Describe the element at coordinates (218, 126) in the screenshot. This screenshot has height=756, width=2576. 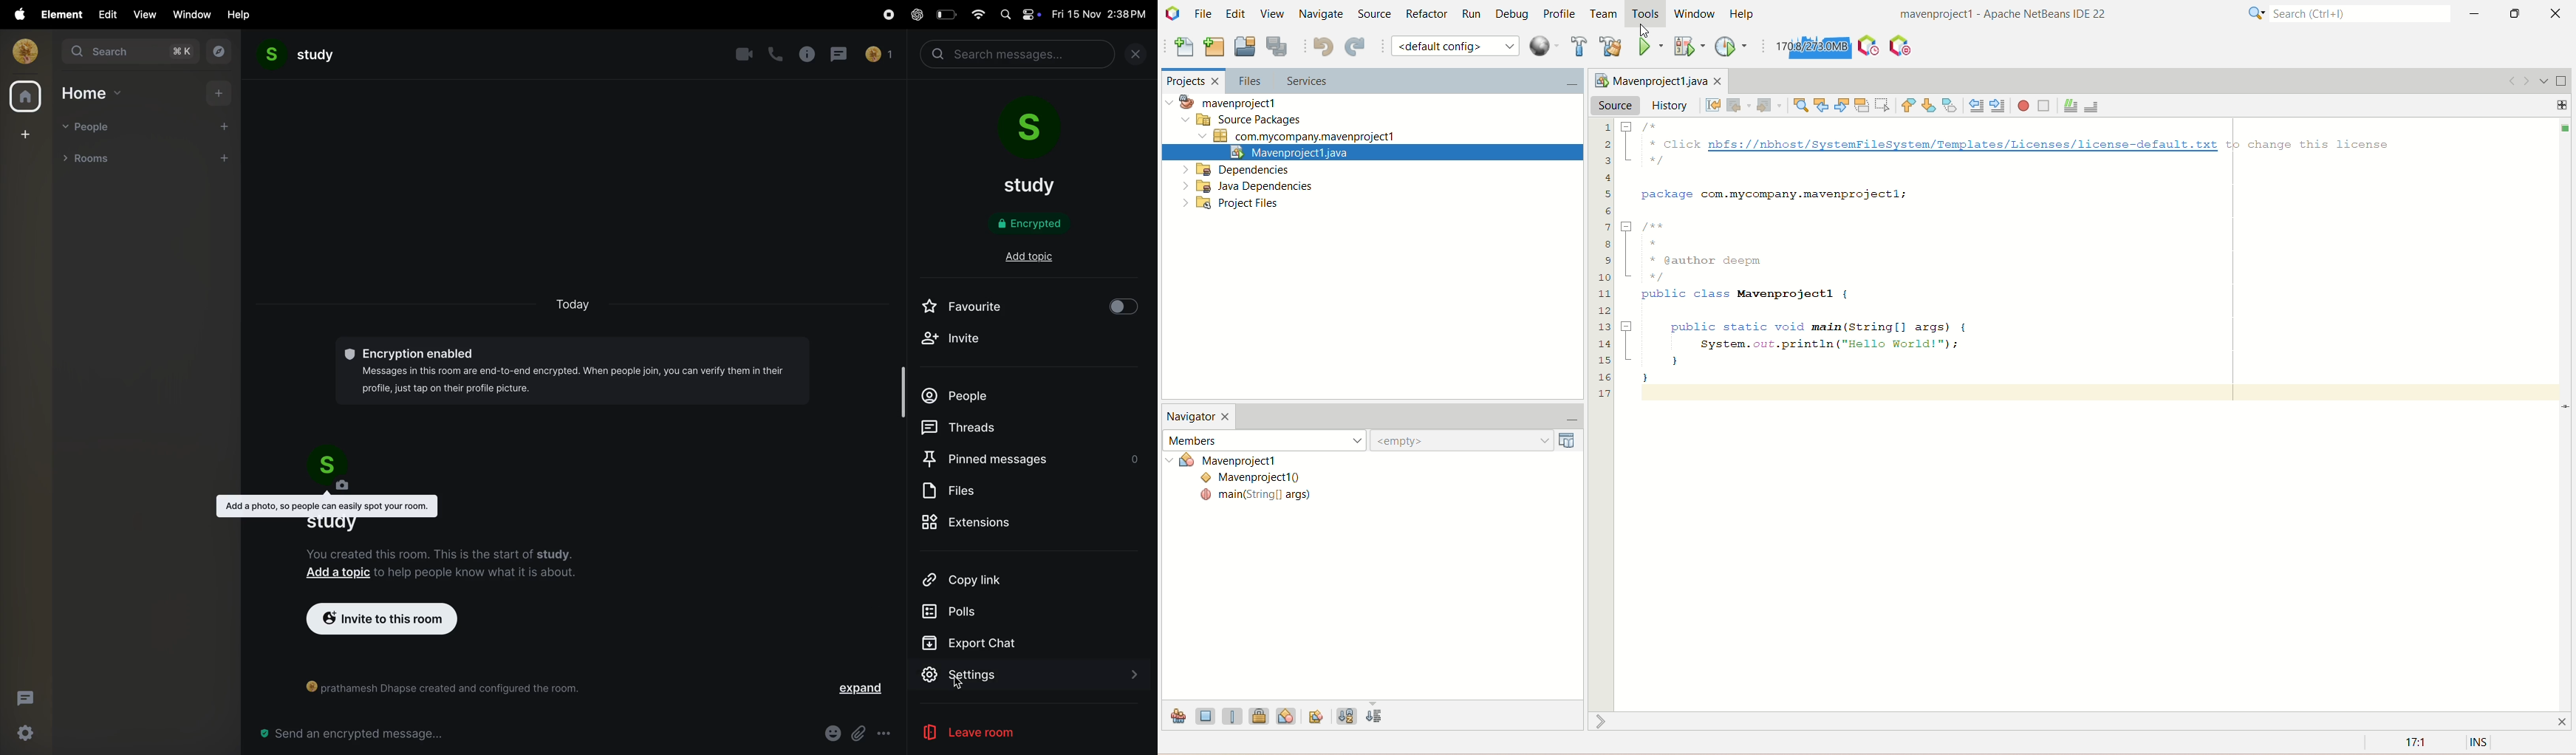
I see `add people` at that location.